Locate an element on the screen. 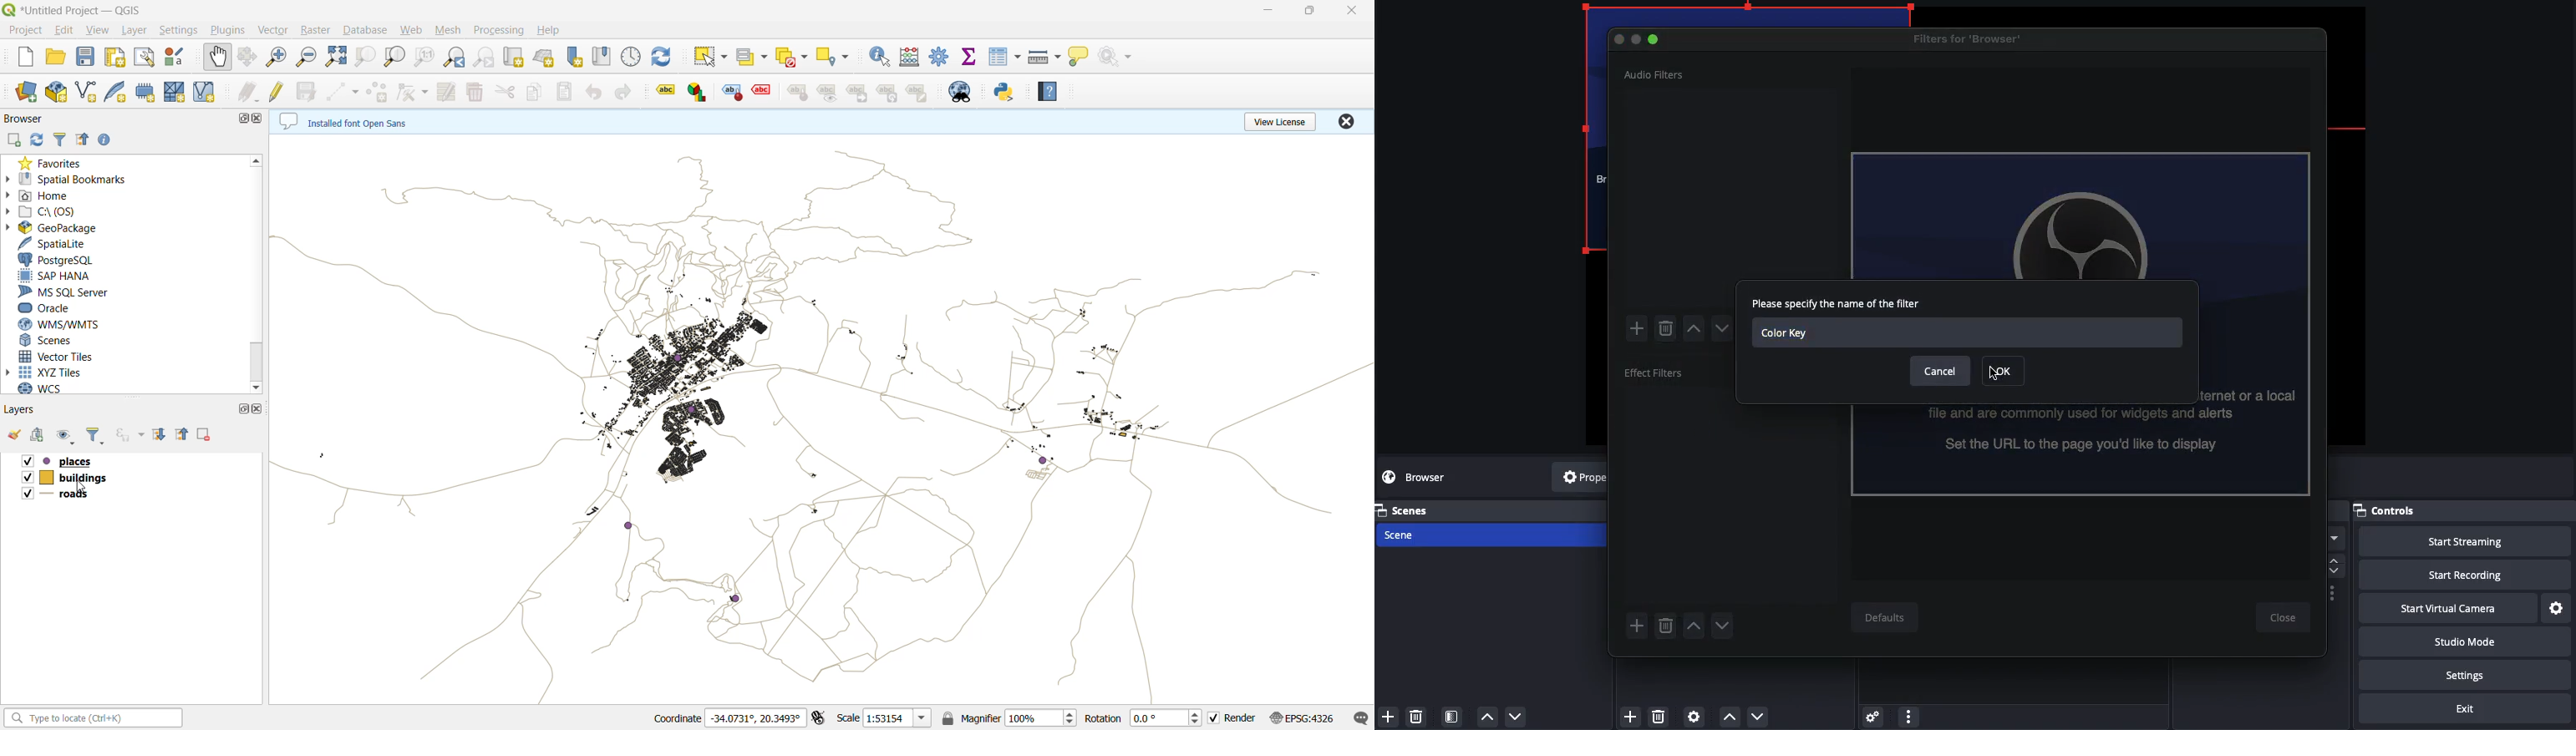 This screenshot has height=756, width=2576. Specify the name of the filter is located at coordinates (1842, 305).